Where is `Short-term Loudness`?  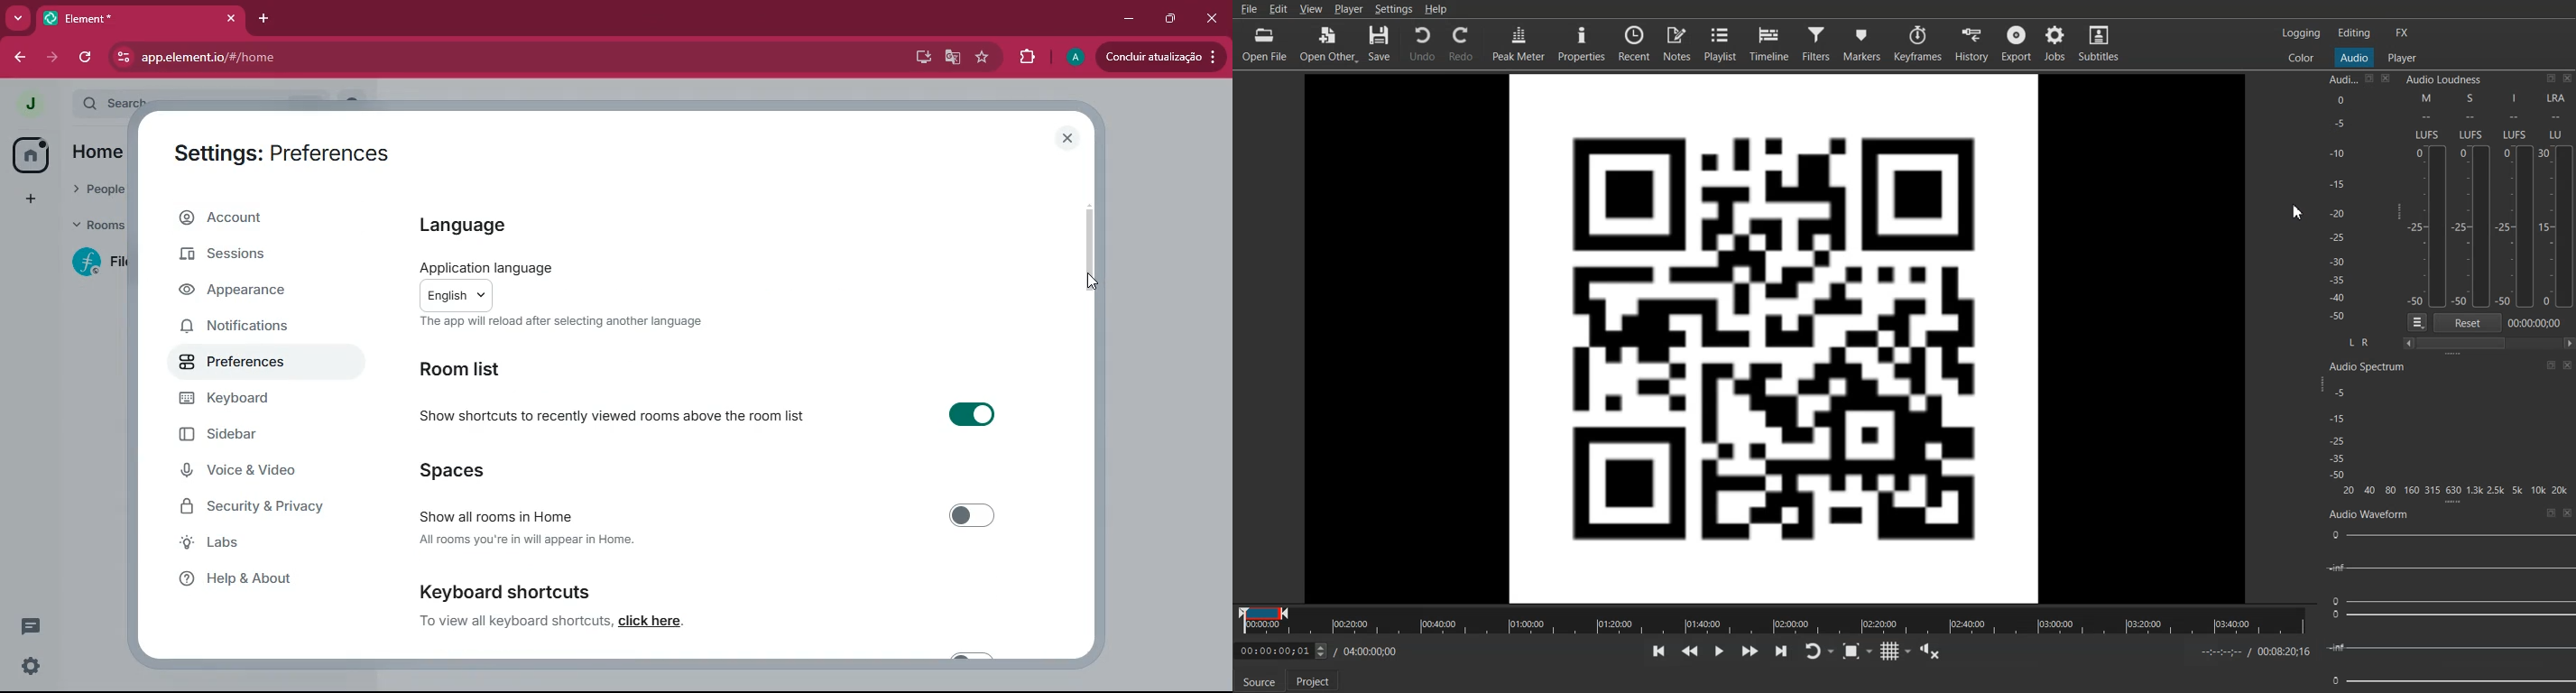 Short-term Loudness is located at coordinates (2474, 200).